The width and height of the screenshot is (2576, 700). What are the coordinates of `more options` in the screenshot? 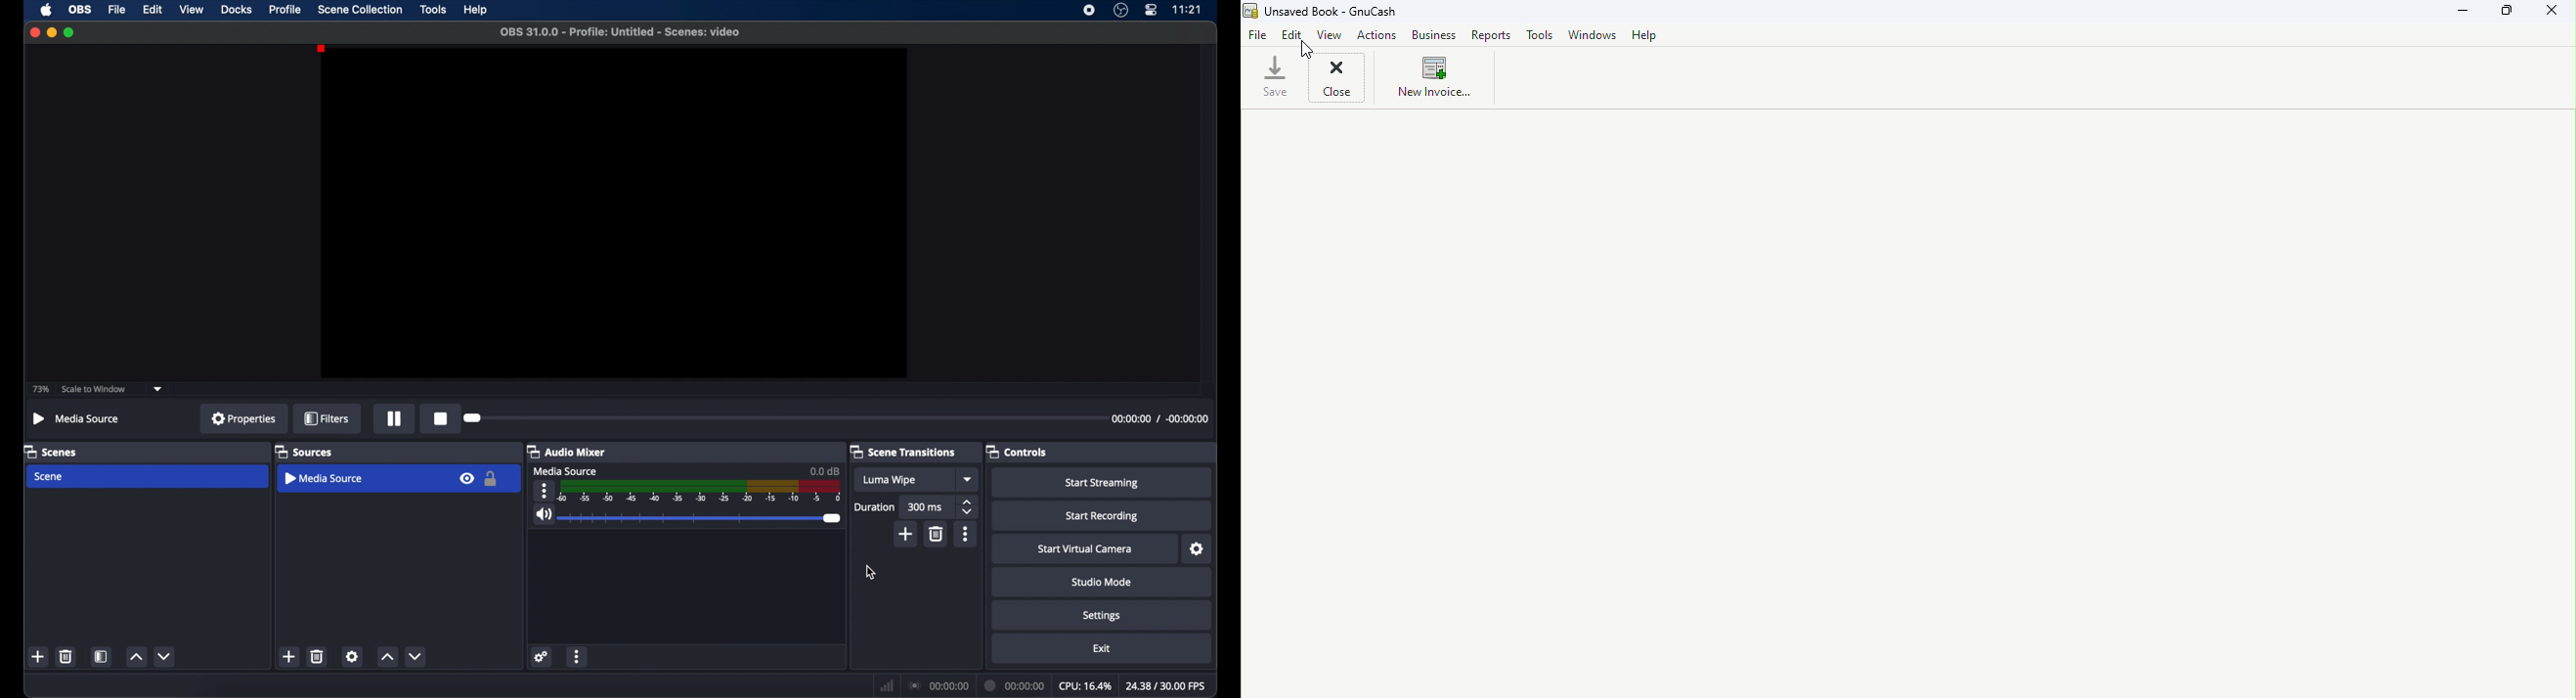 It's located at (966, 534).